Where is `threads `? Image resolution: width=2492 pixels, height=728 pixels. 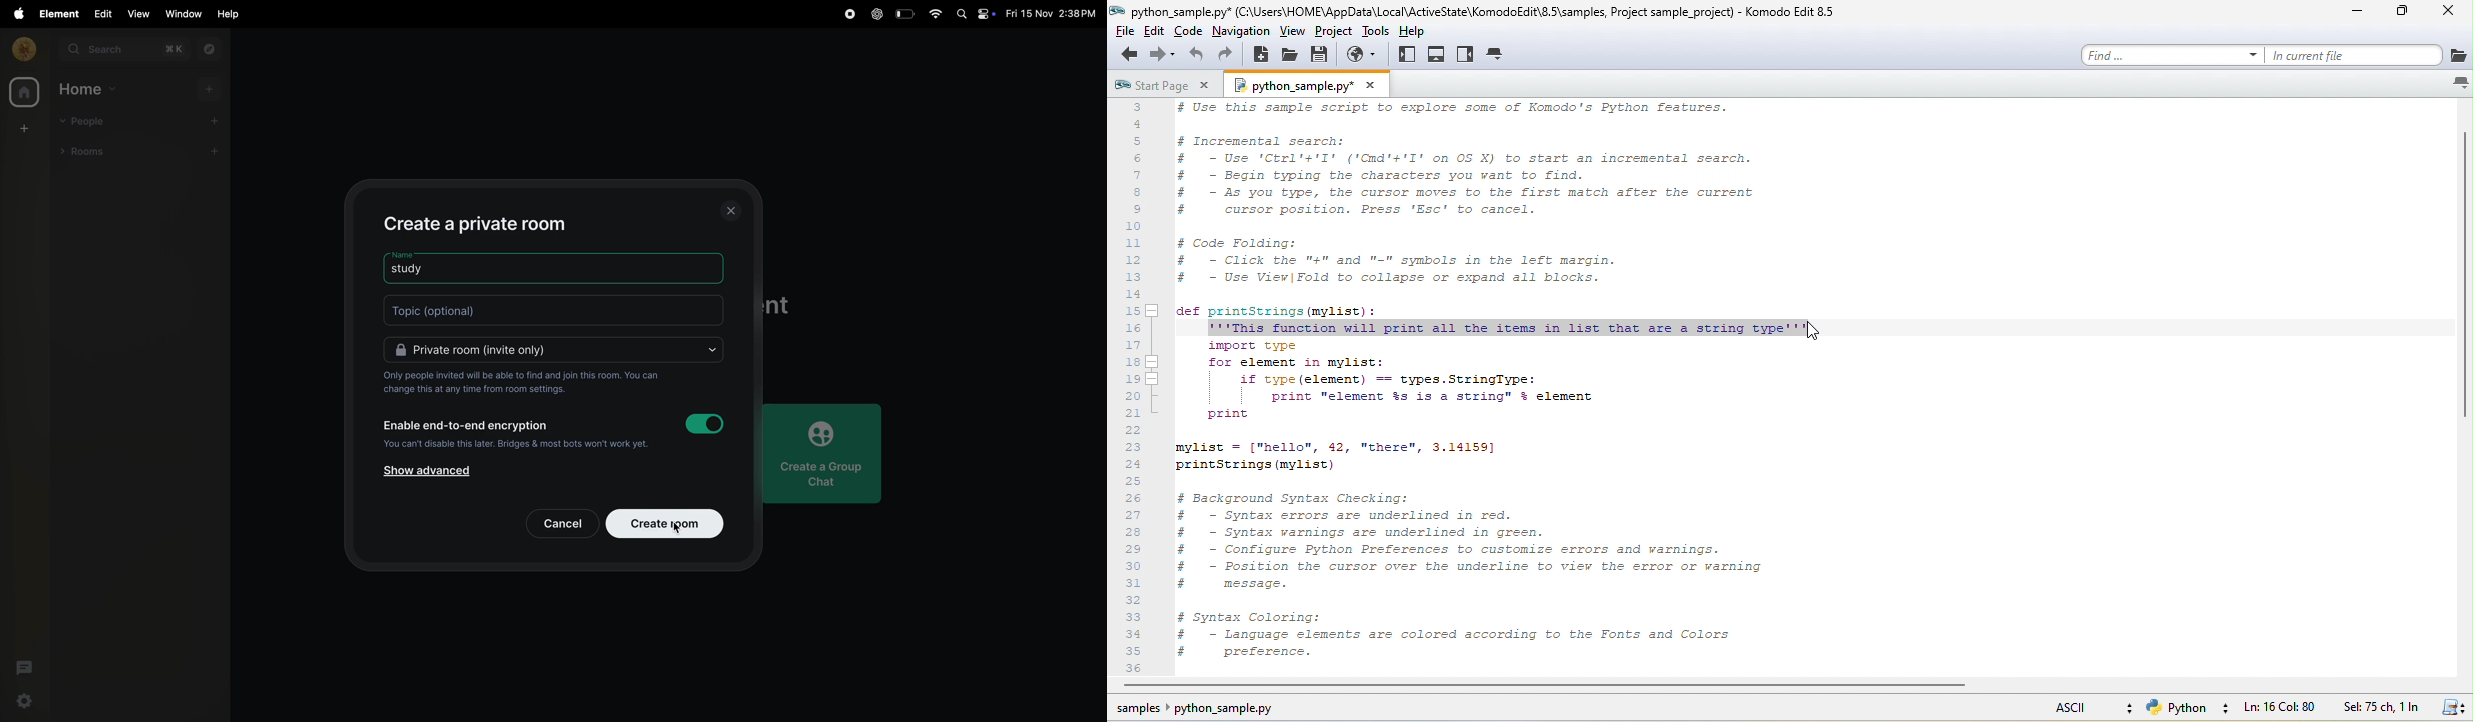 threads  is located at coordinates (23, 666).